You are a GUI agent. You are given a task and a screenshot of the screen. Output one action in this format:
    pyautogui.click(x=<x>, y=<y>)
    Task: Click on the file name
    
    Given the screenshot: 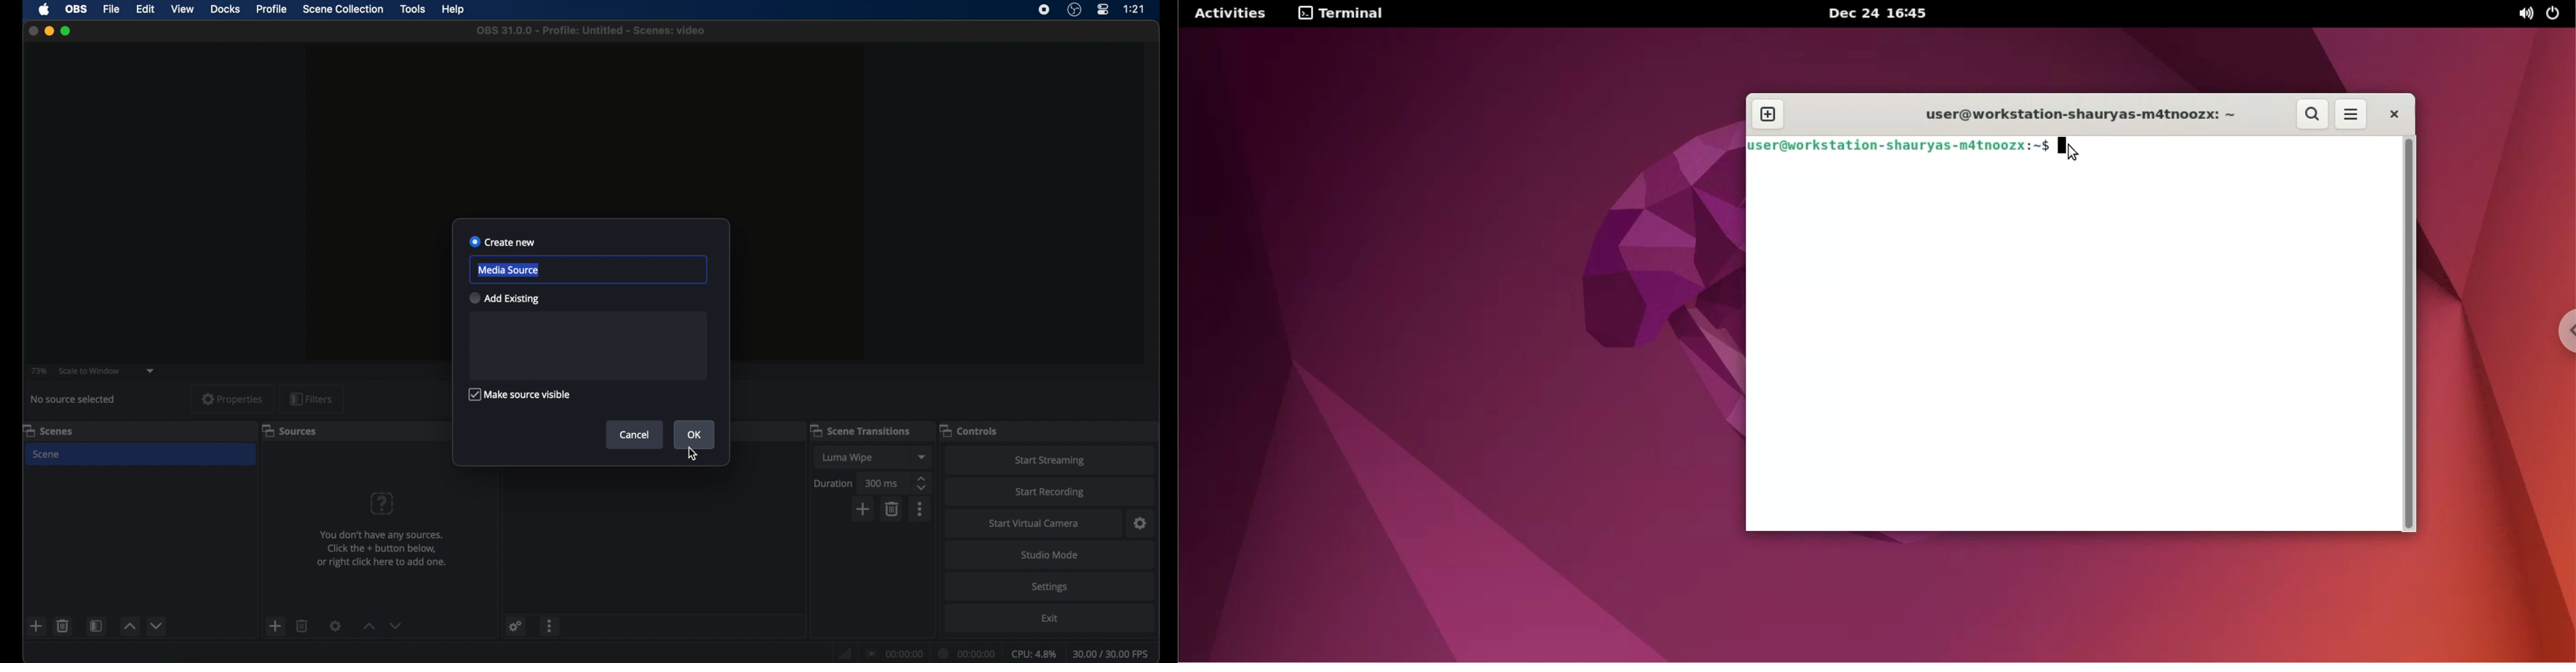 What is the action you would take?
    pyautogui.click(x=592, y=31)
    